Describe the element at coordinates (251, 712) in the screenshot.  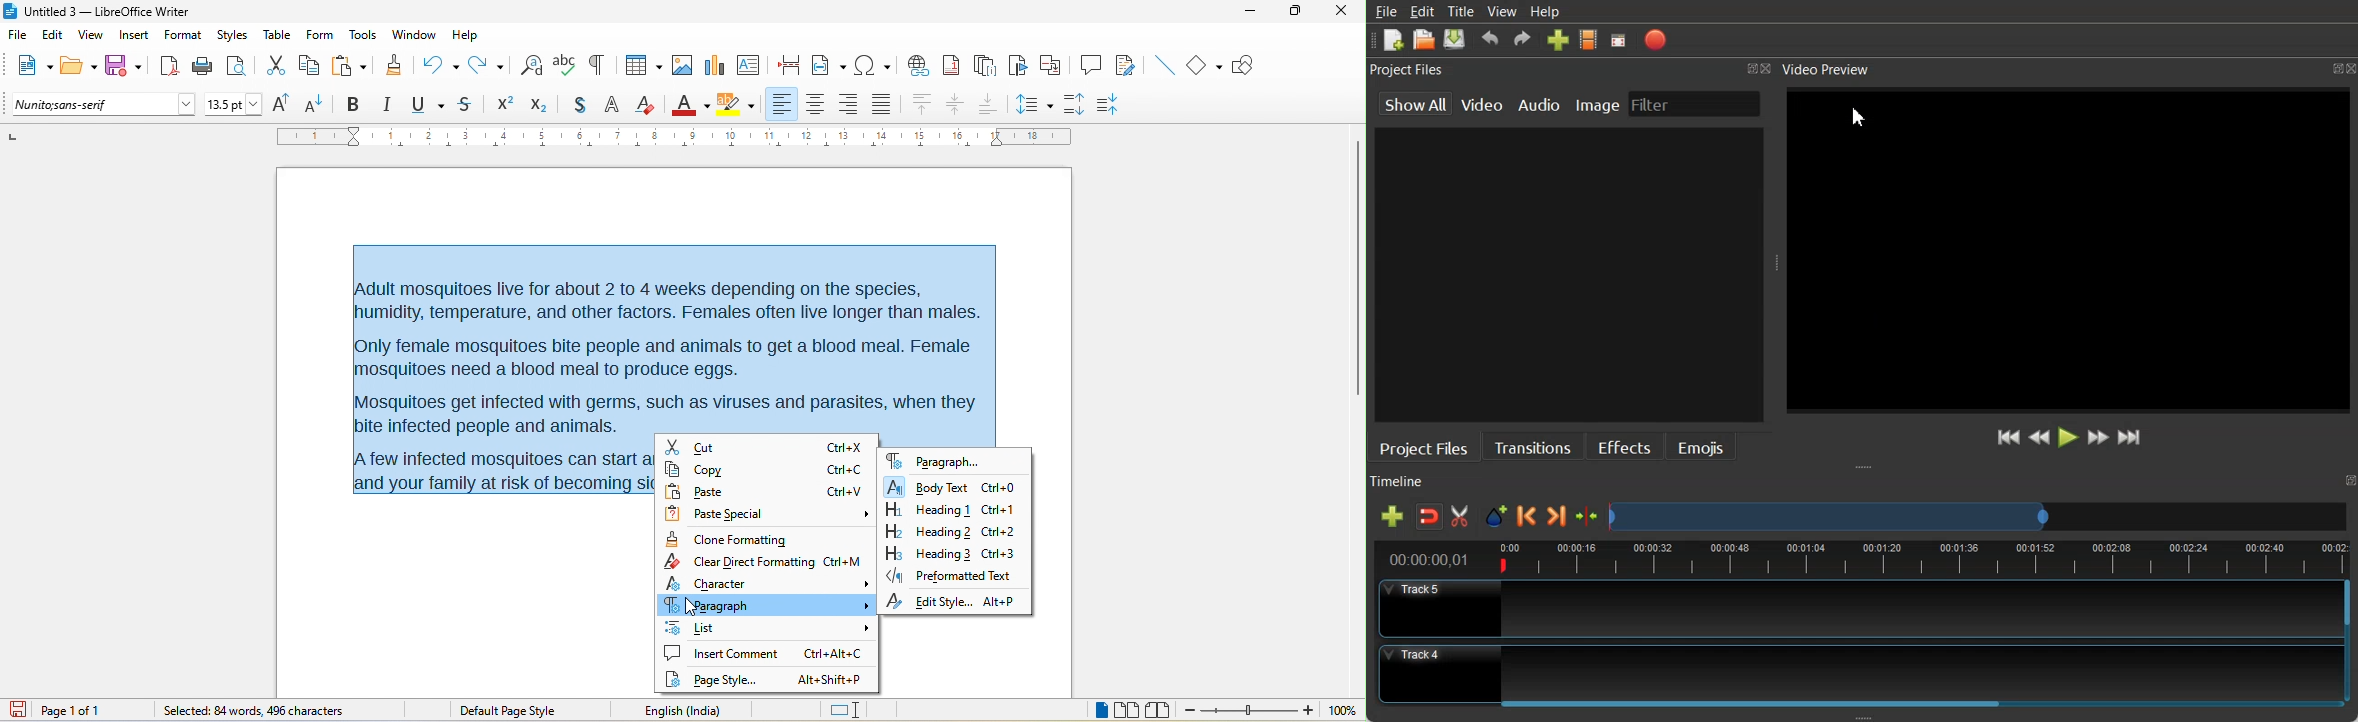
I see `84 words, 496 characters` at that location.